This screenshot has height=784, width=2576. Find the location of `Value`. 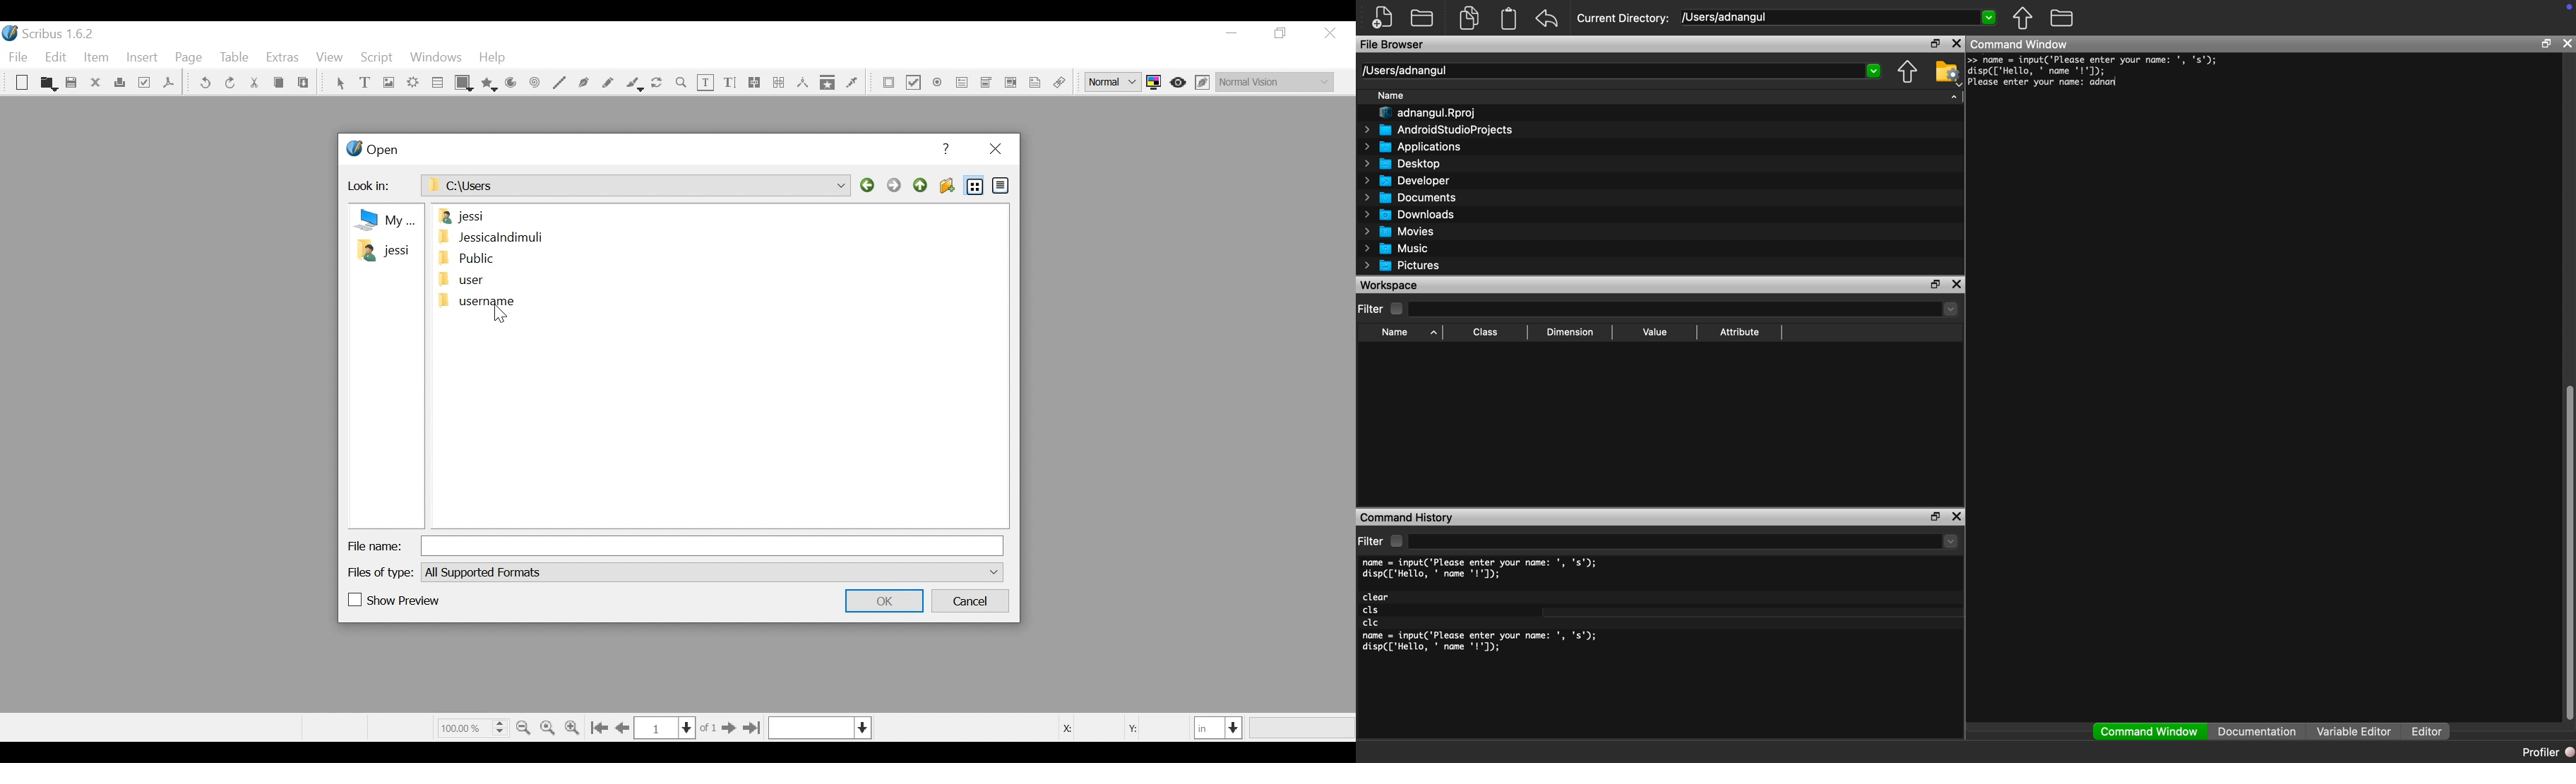

Value is located at coordinates (1655, 331).